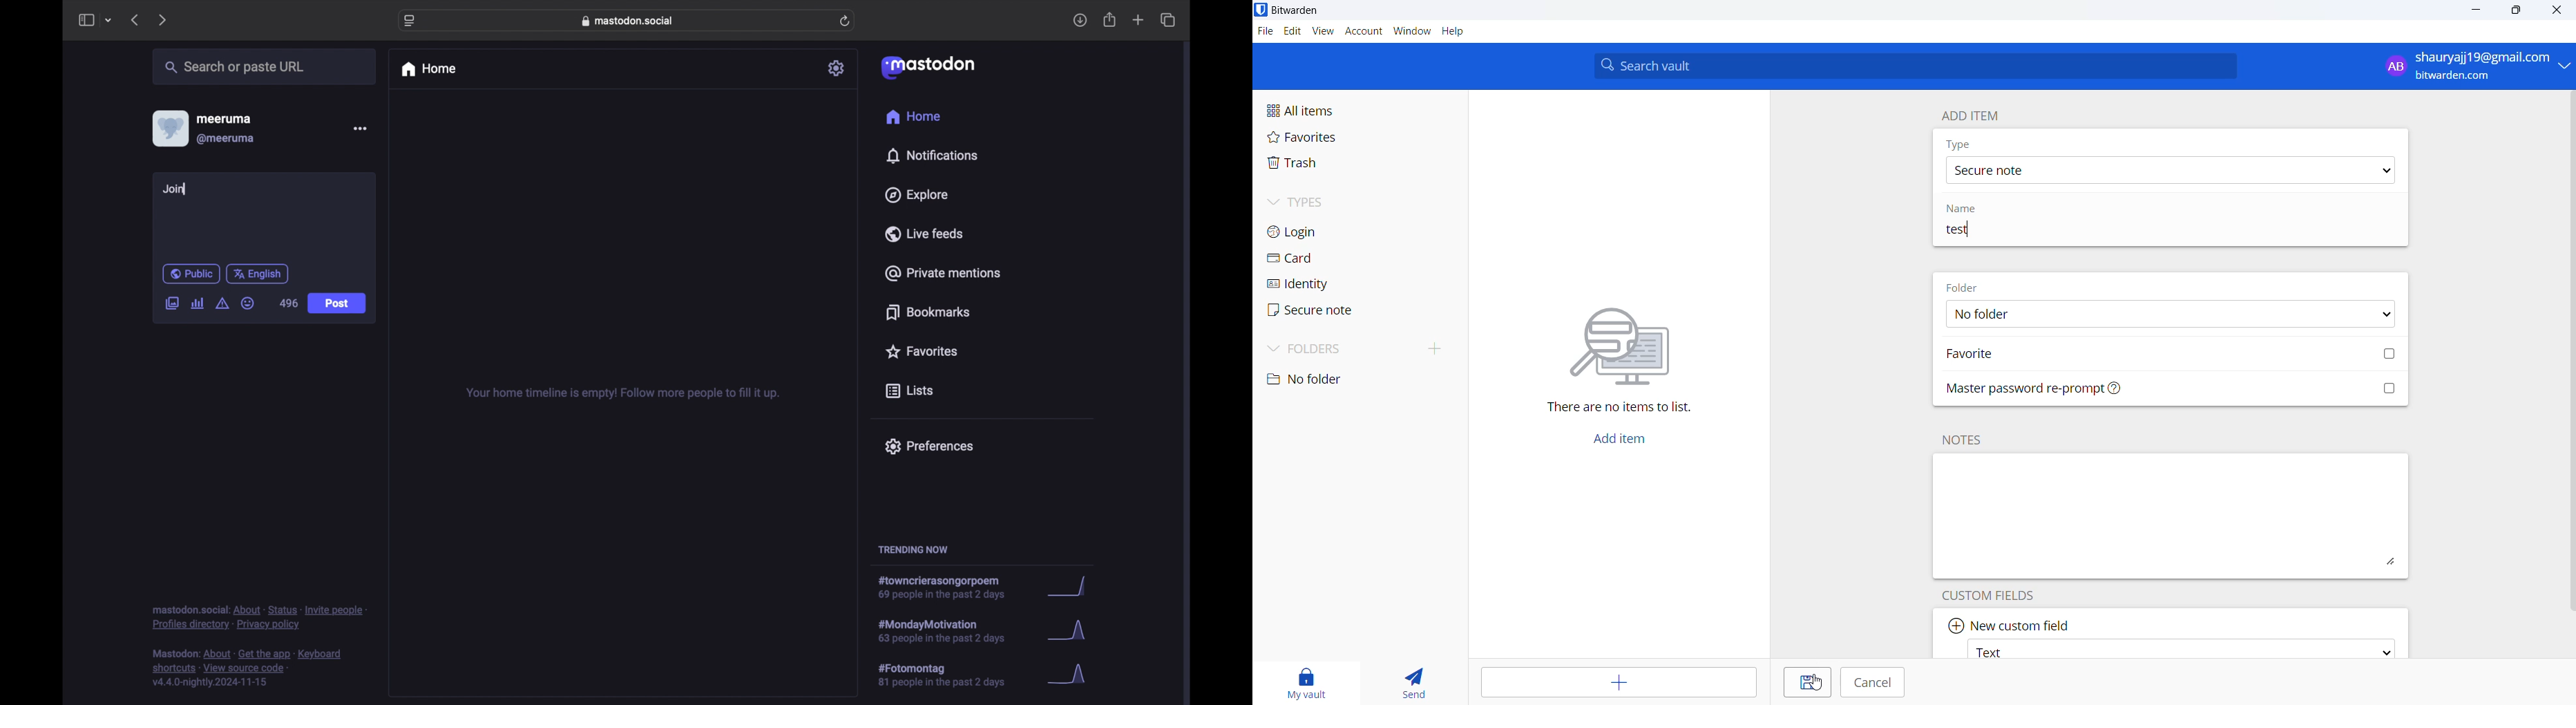 Image resolution: width=2576 pixels, height=728 pixels. What do you see at coordinates (1323, 139) in the screenshot?
I see `favorites` at bounding box center [1323, 139].